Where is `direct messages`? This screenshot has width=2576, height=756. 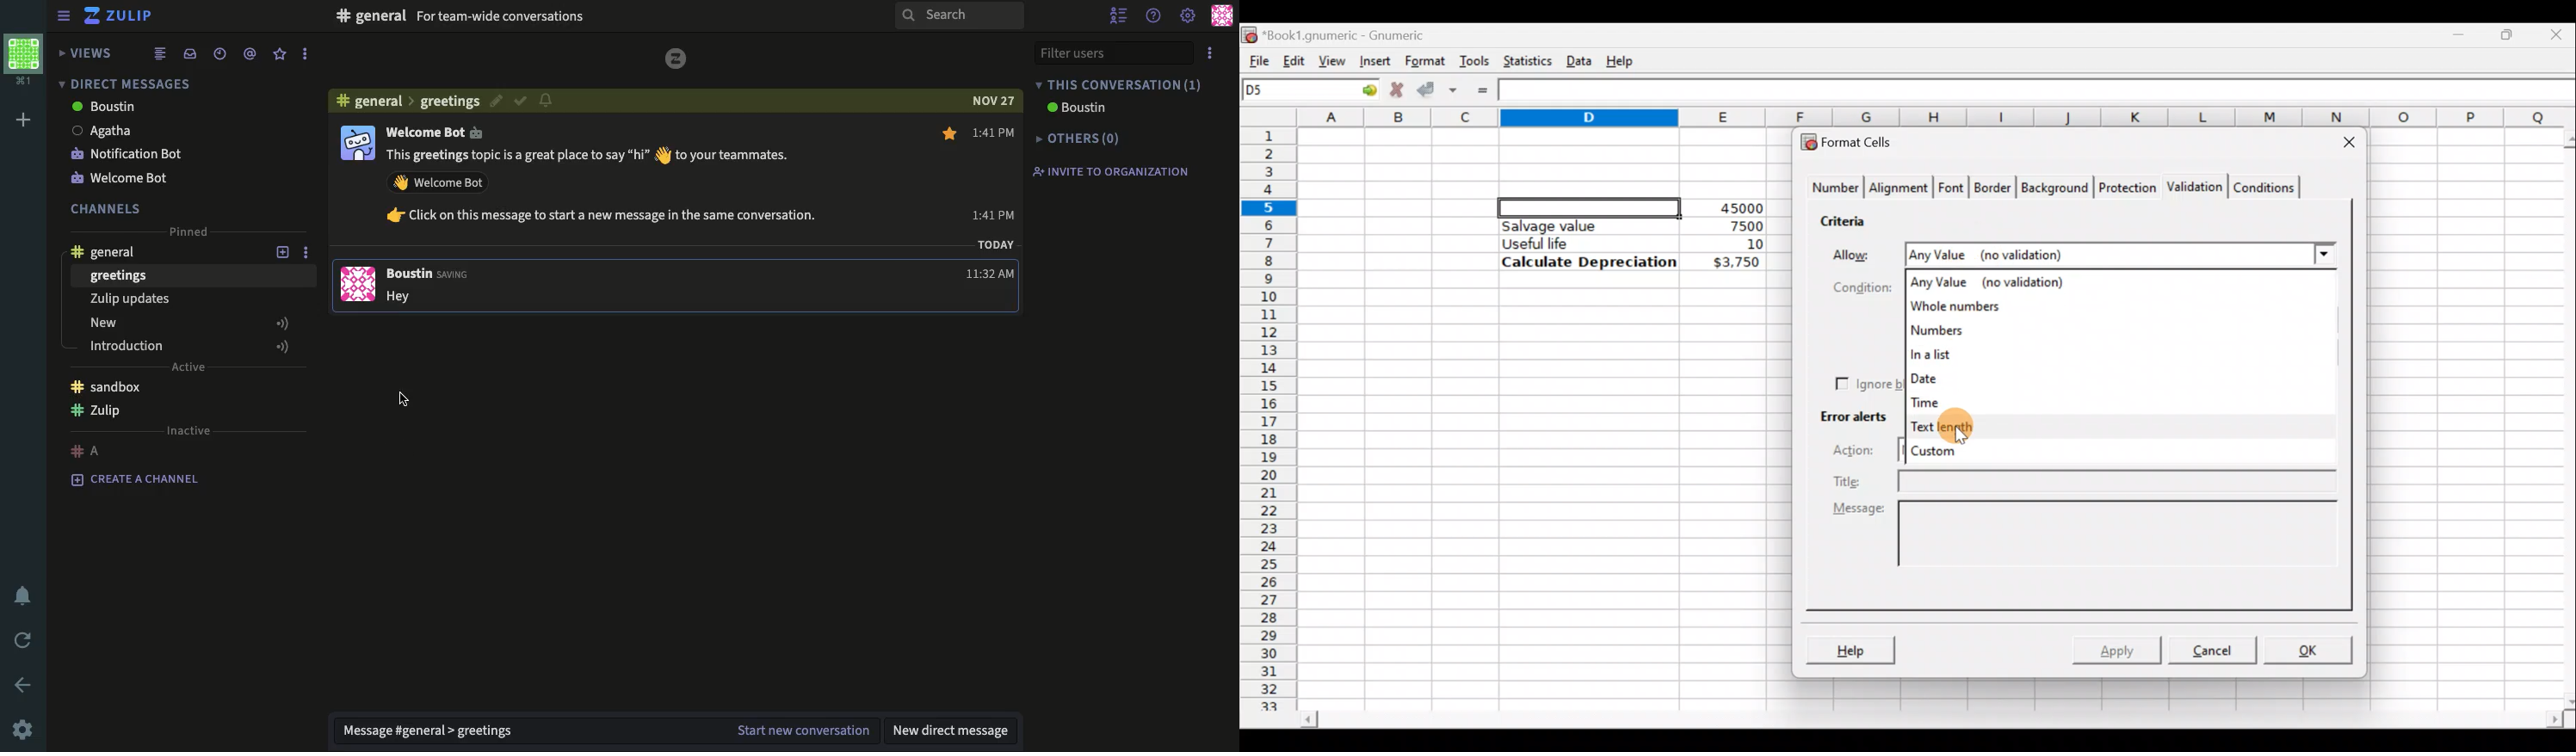
direct messages is located at coordinates (127, 82).